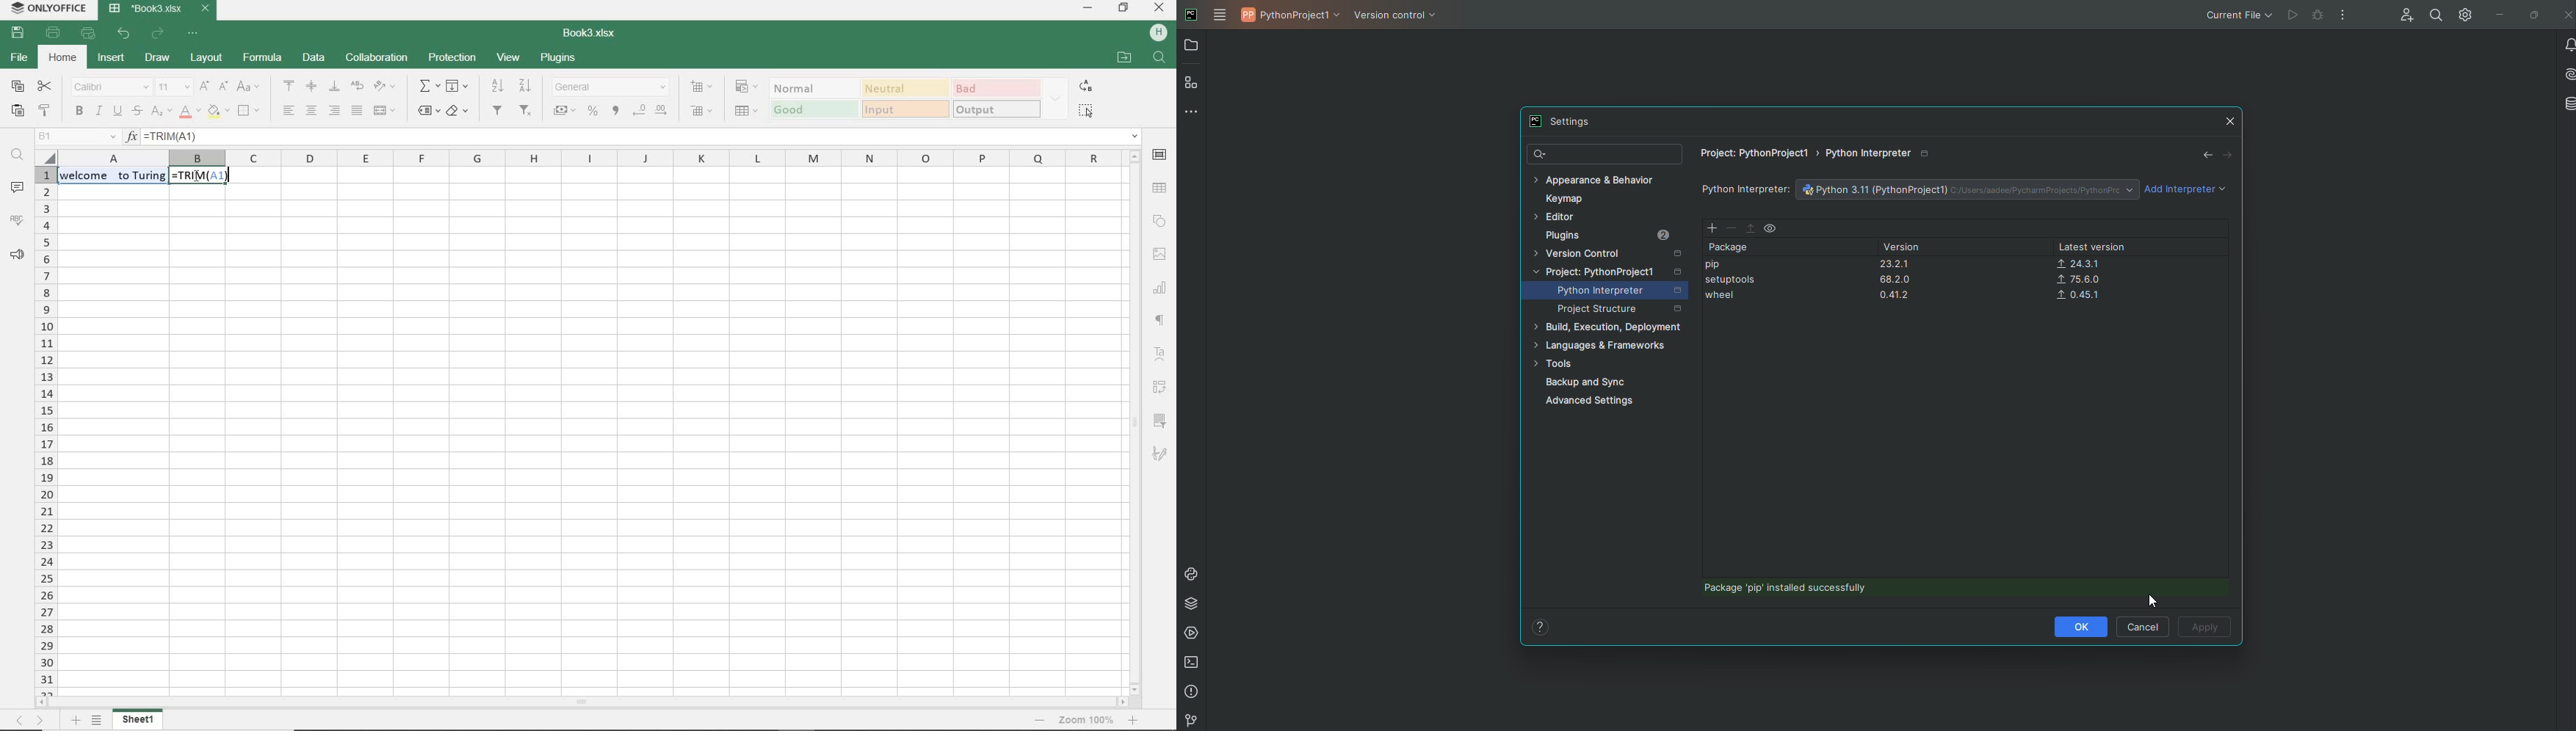 Image resolution: width=2576 pixels, height=756 pixels. Describe the element at coordinates (80, 112) in the screenshot. I see `bold` at that location.